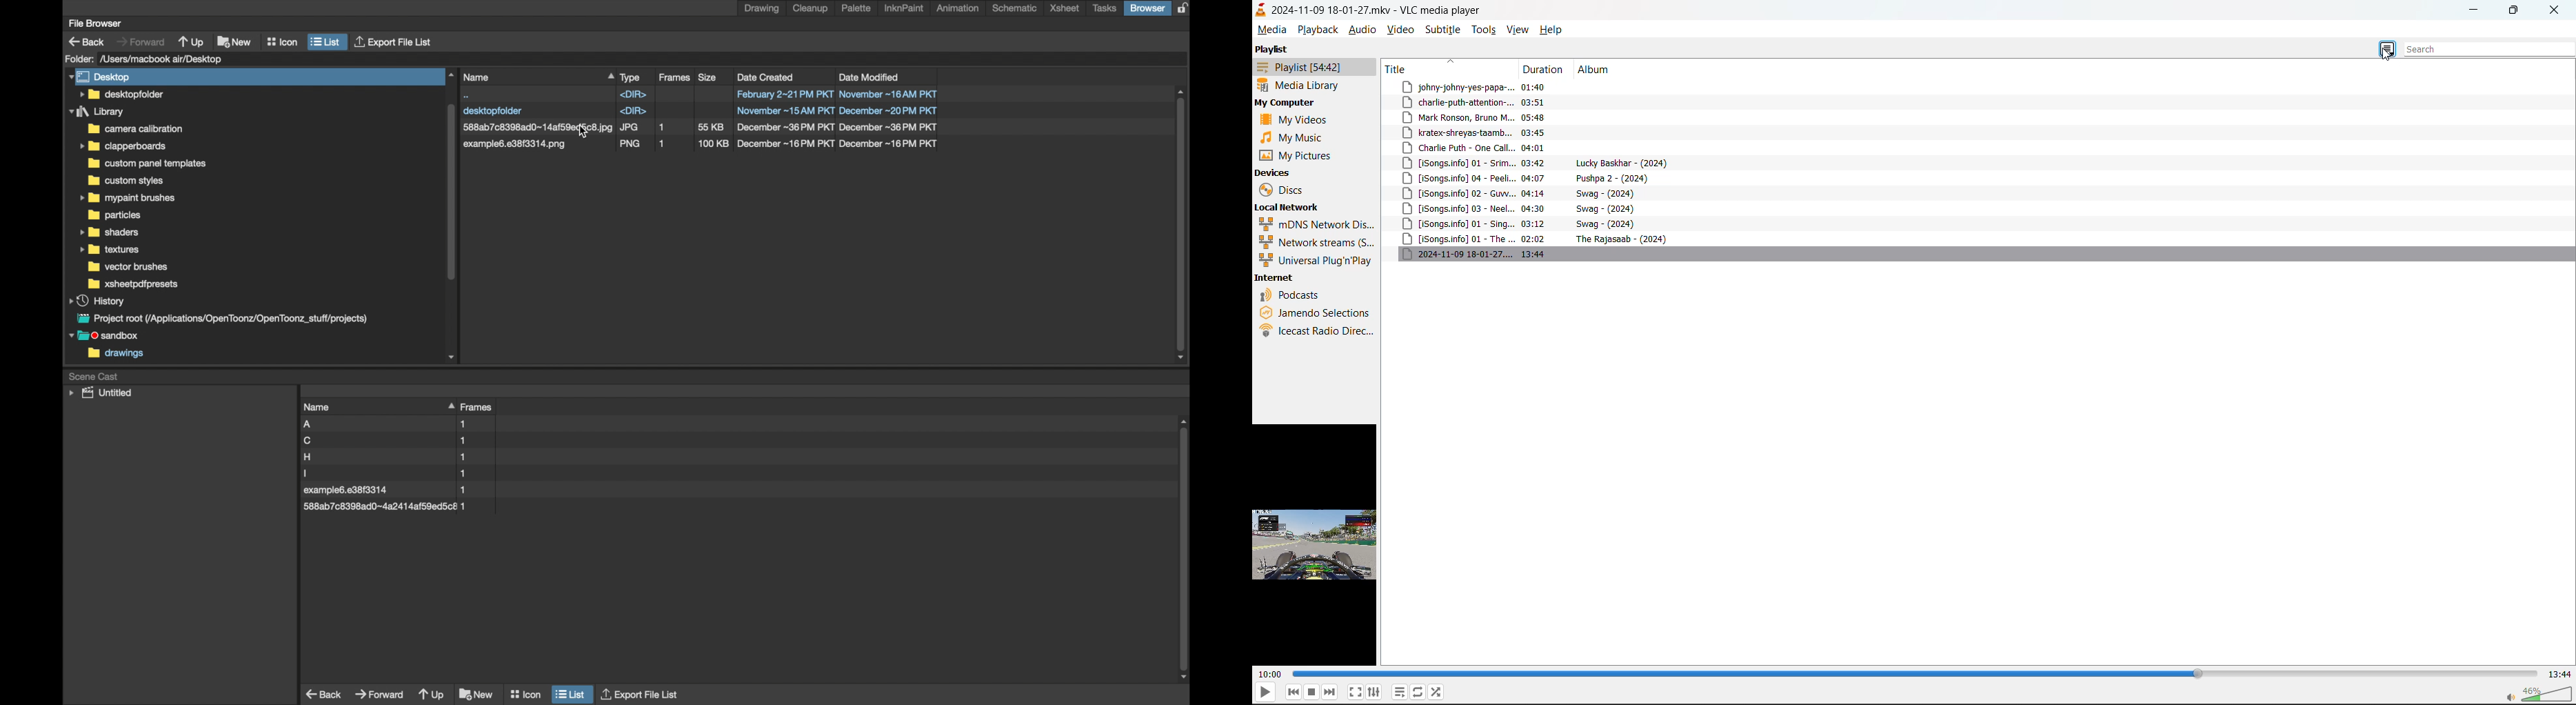 The image size is (2576, 728). What do you see at coordinates (1291, 693) in the screenshot?
I see `previous` at bounding box center [1291, 693].